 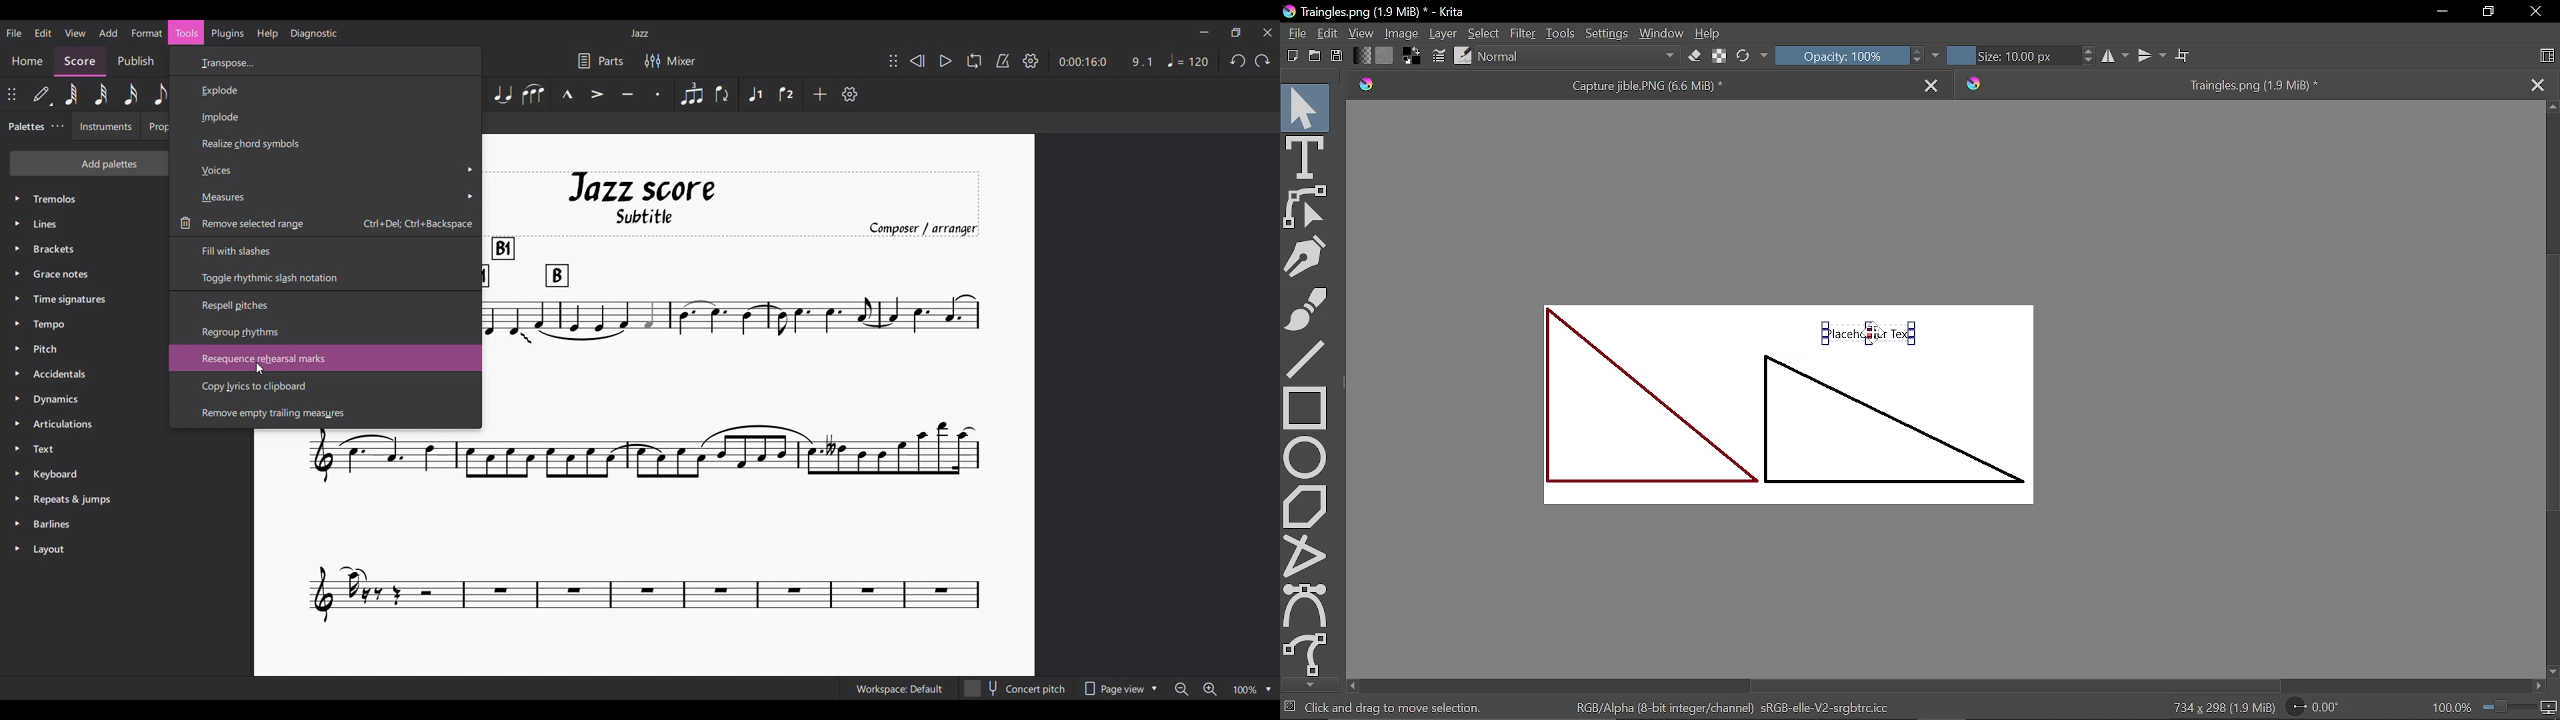 What do you see at coordinates (1017, 688) in the screenshot?
I see `Concert pitch toggle` at bounding box center [1017, 688].